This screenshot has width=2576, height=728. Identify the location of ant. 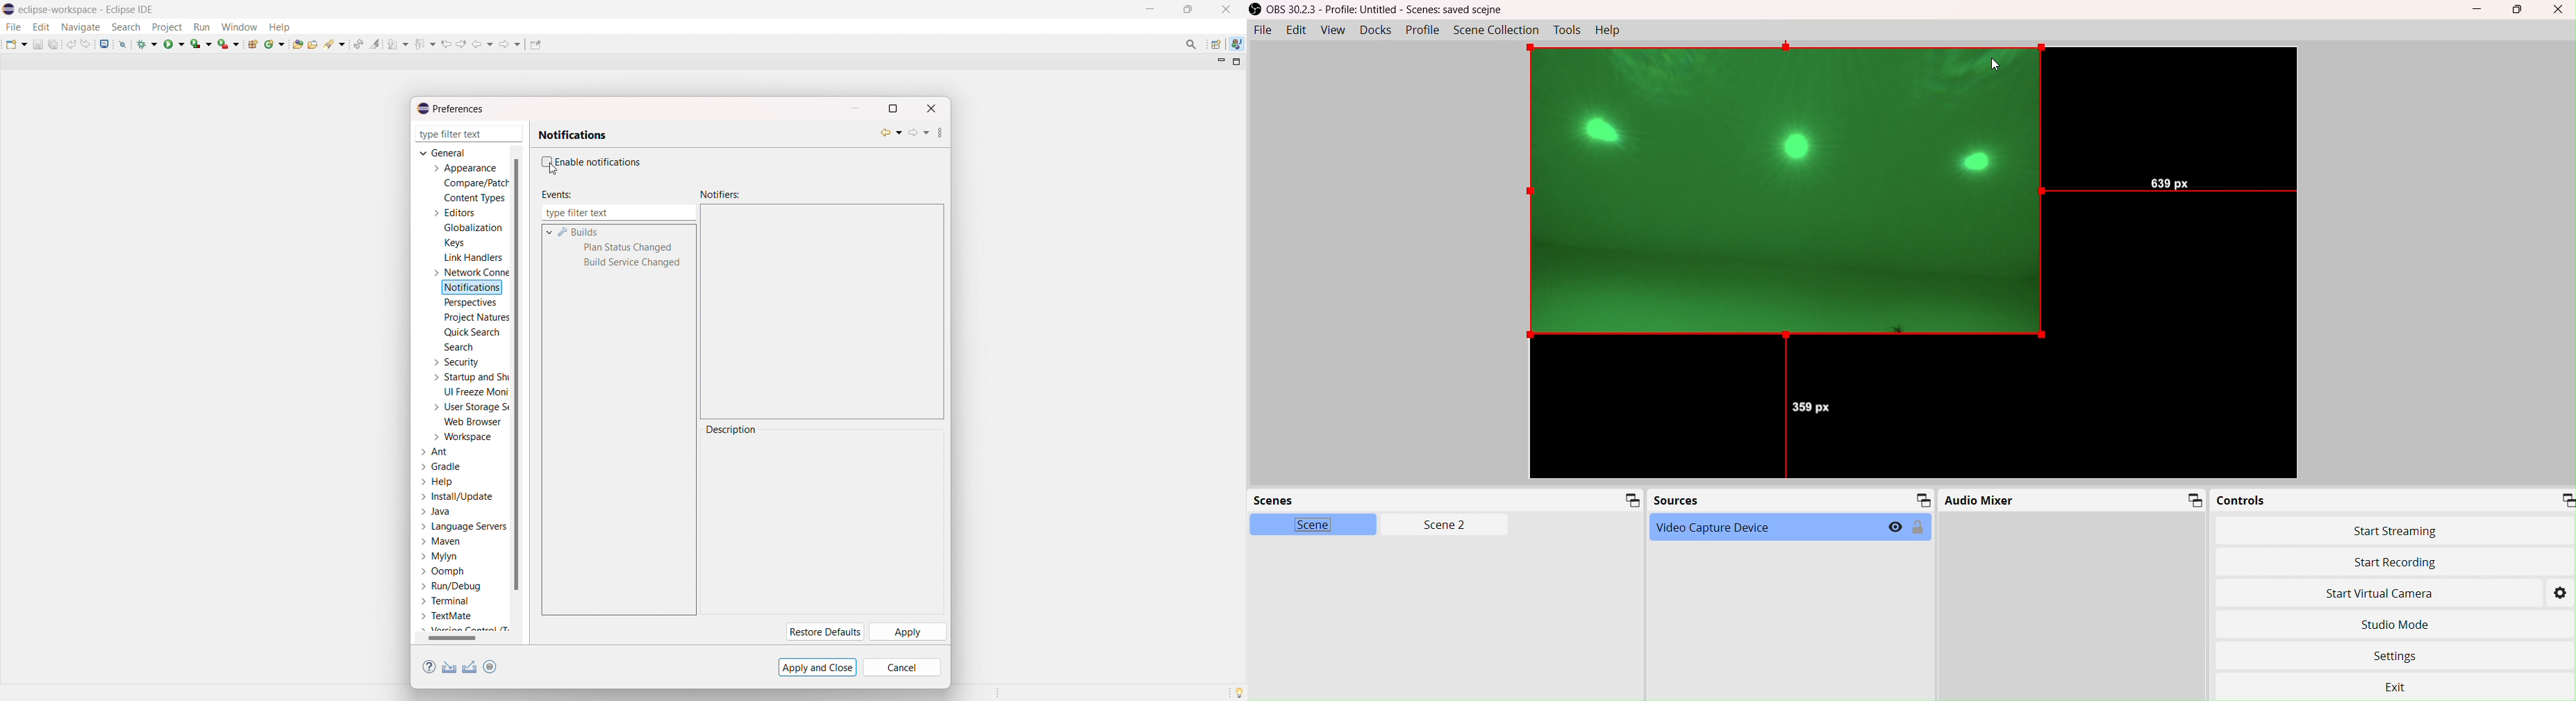
(436, 452).